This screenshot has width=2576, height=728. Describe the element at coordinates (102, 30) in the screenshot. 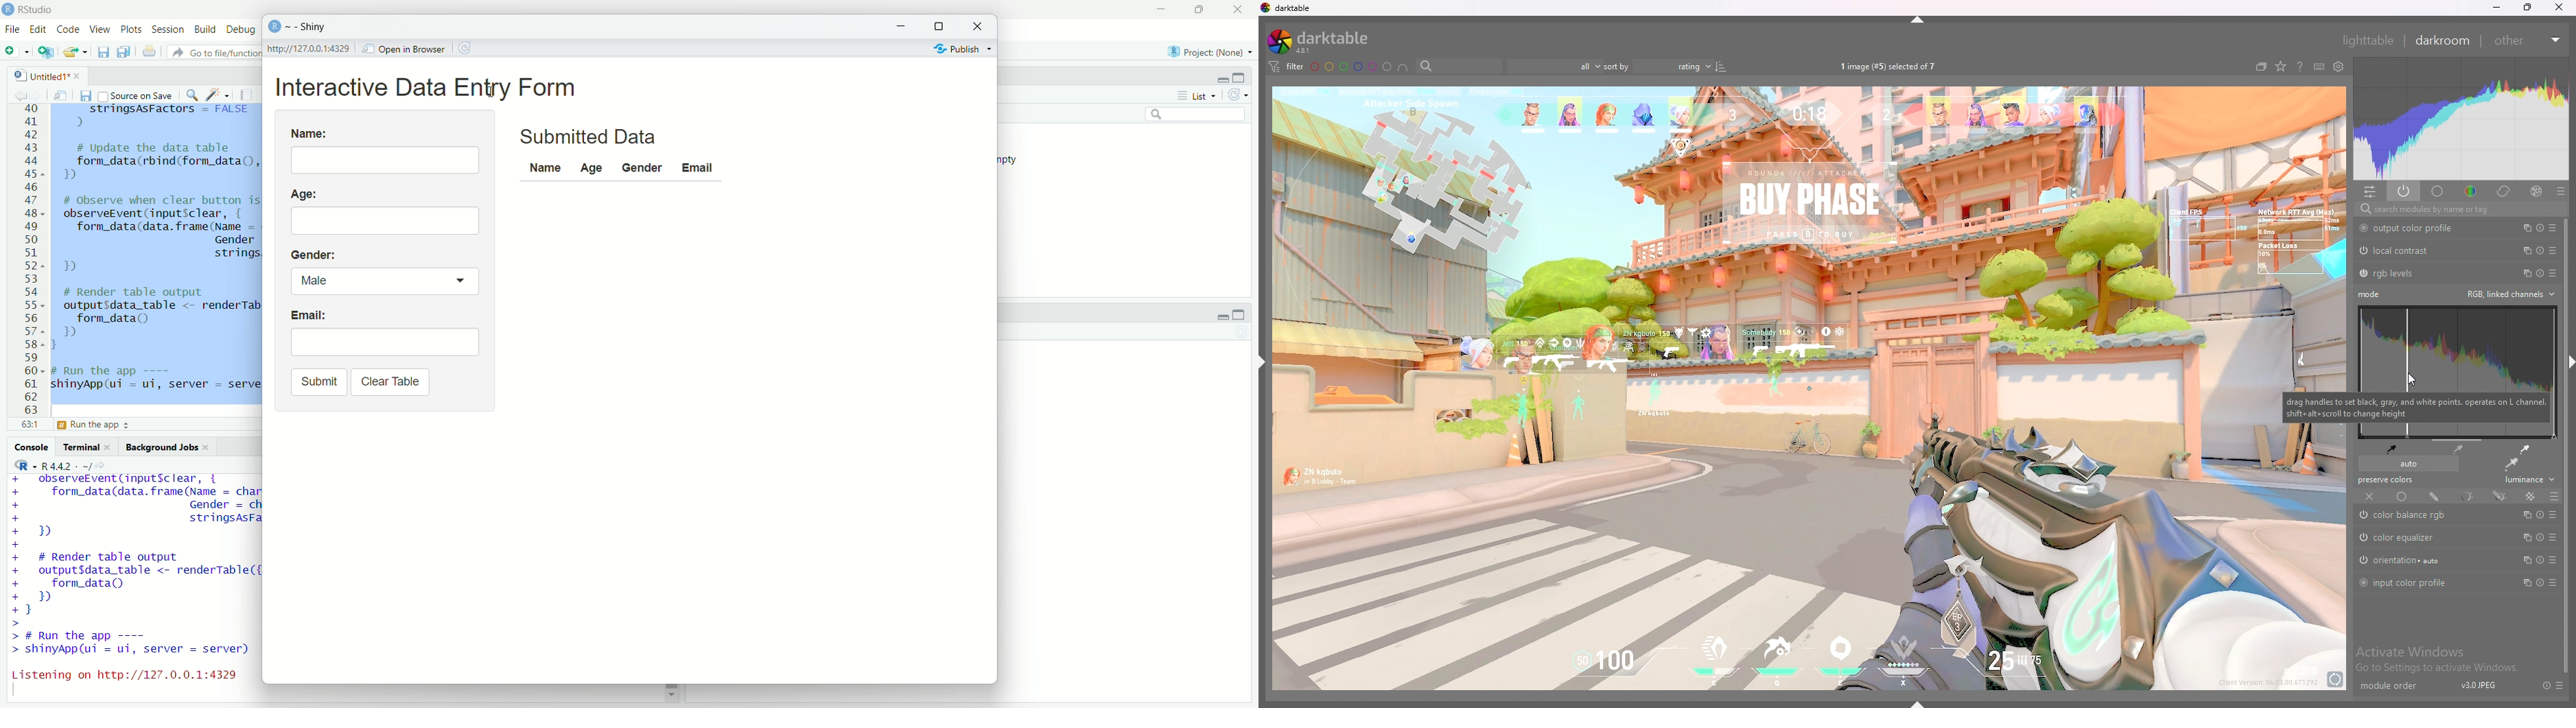

I see `View` at that location.